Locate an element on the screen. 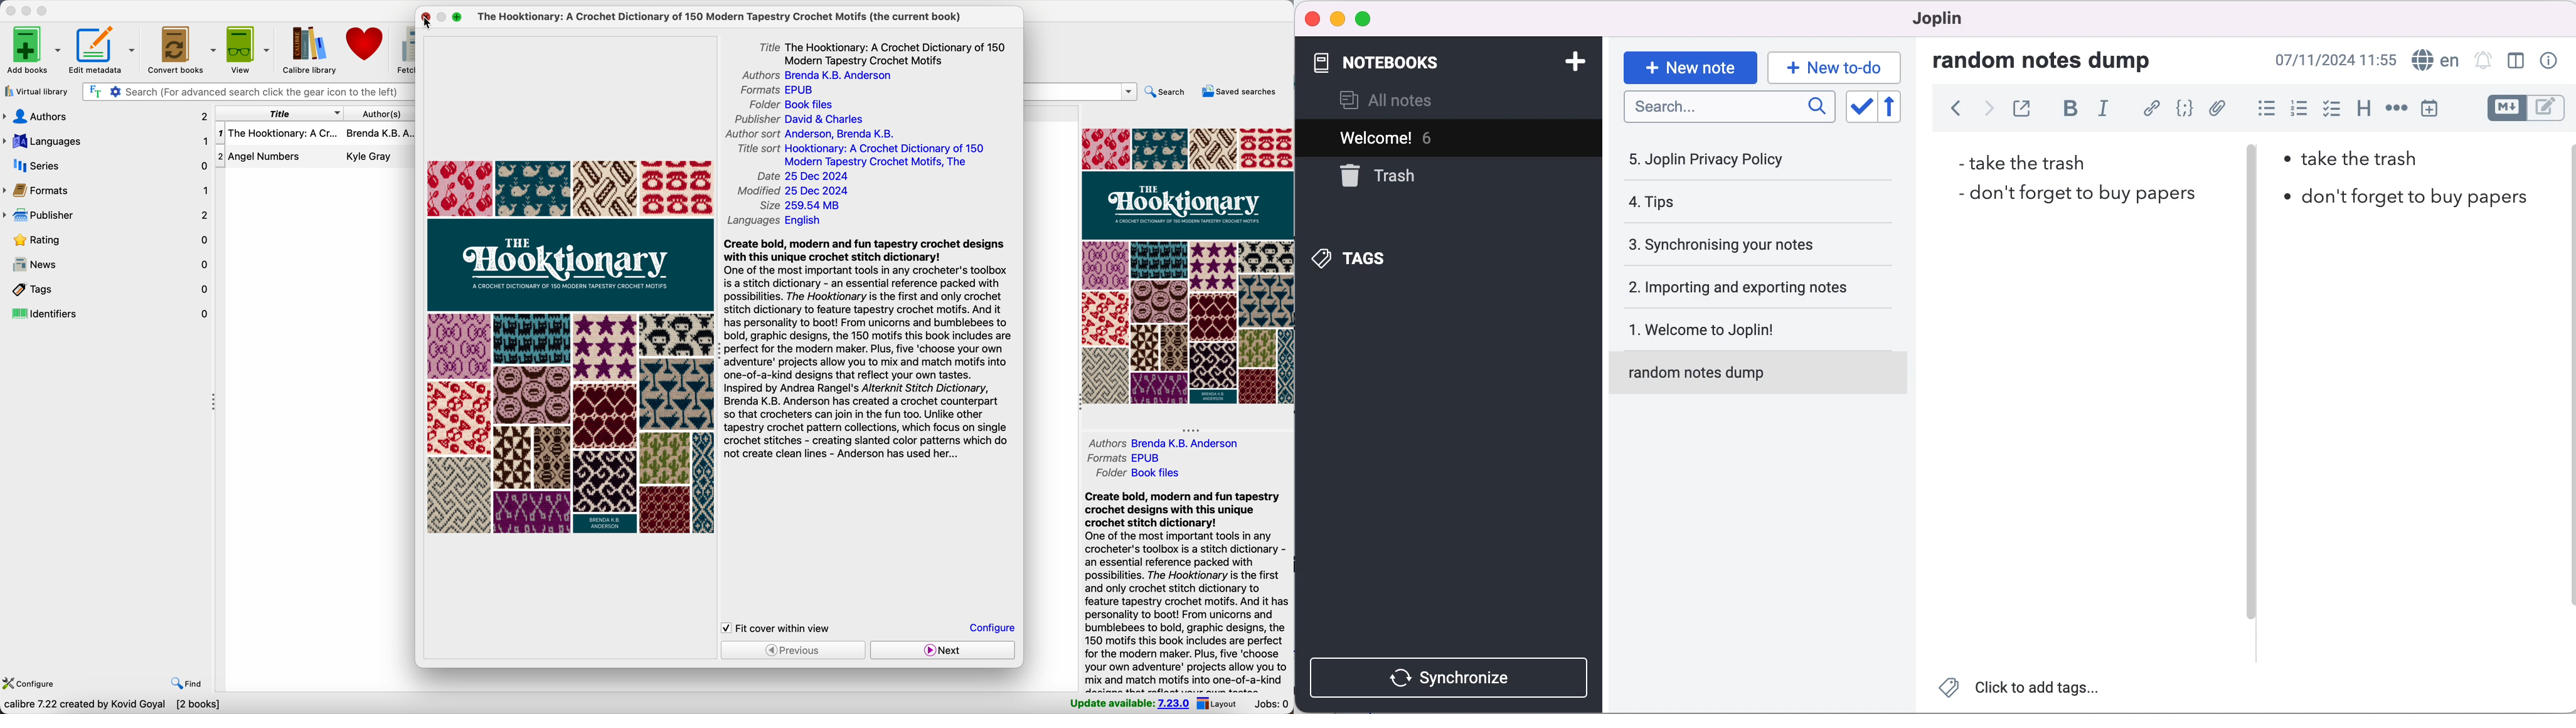 Image resolution: width=2576 pixels, height=728 pixels. new to-do is located at coordinates (1836, 67).